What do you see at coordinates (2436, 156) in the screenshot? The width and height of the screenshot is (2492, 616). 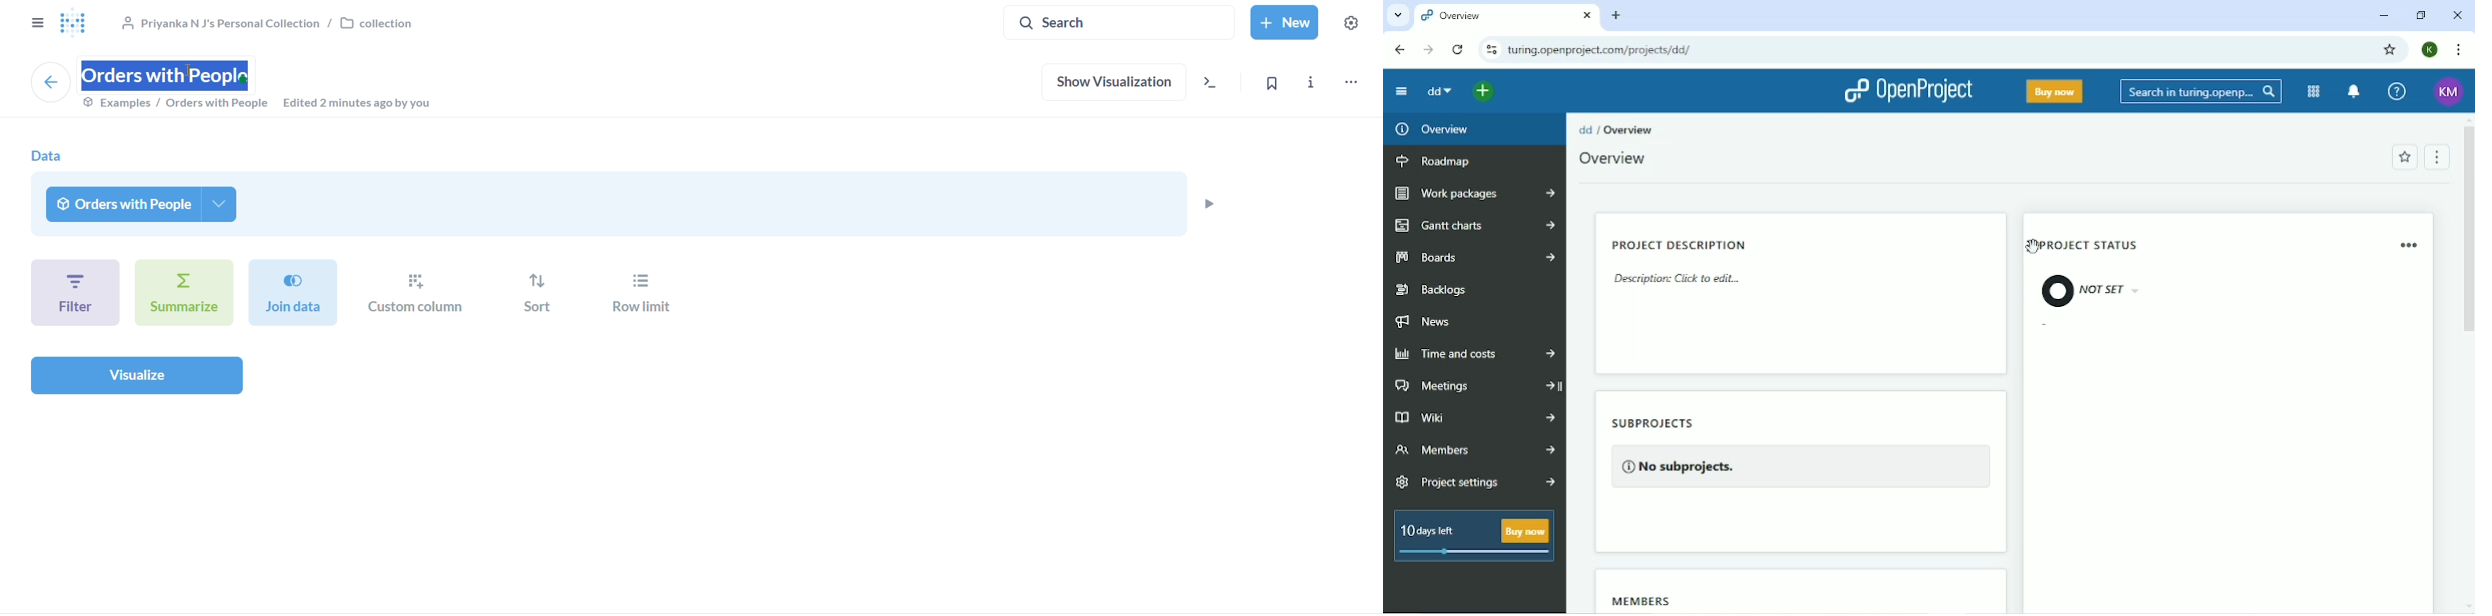 I see `Menu` at bounding box center [2436, 156].